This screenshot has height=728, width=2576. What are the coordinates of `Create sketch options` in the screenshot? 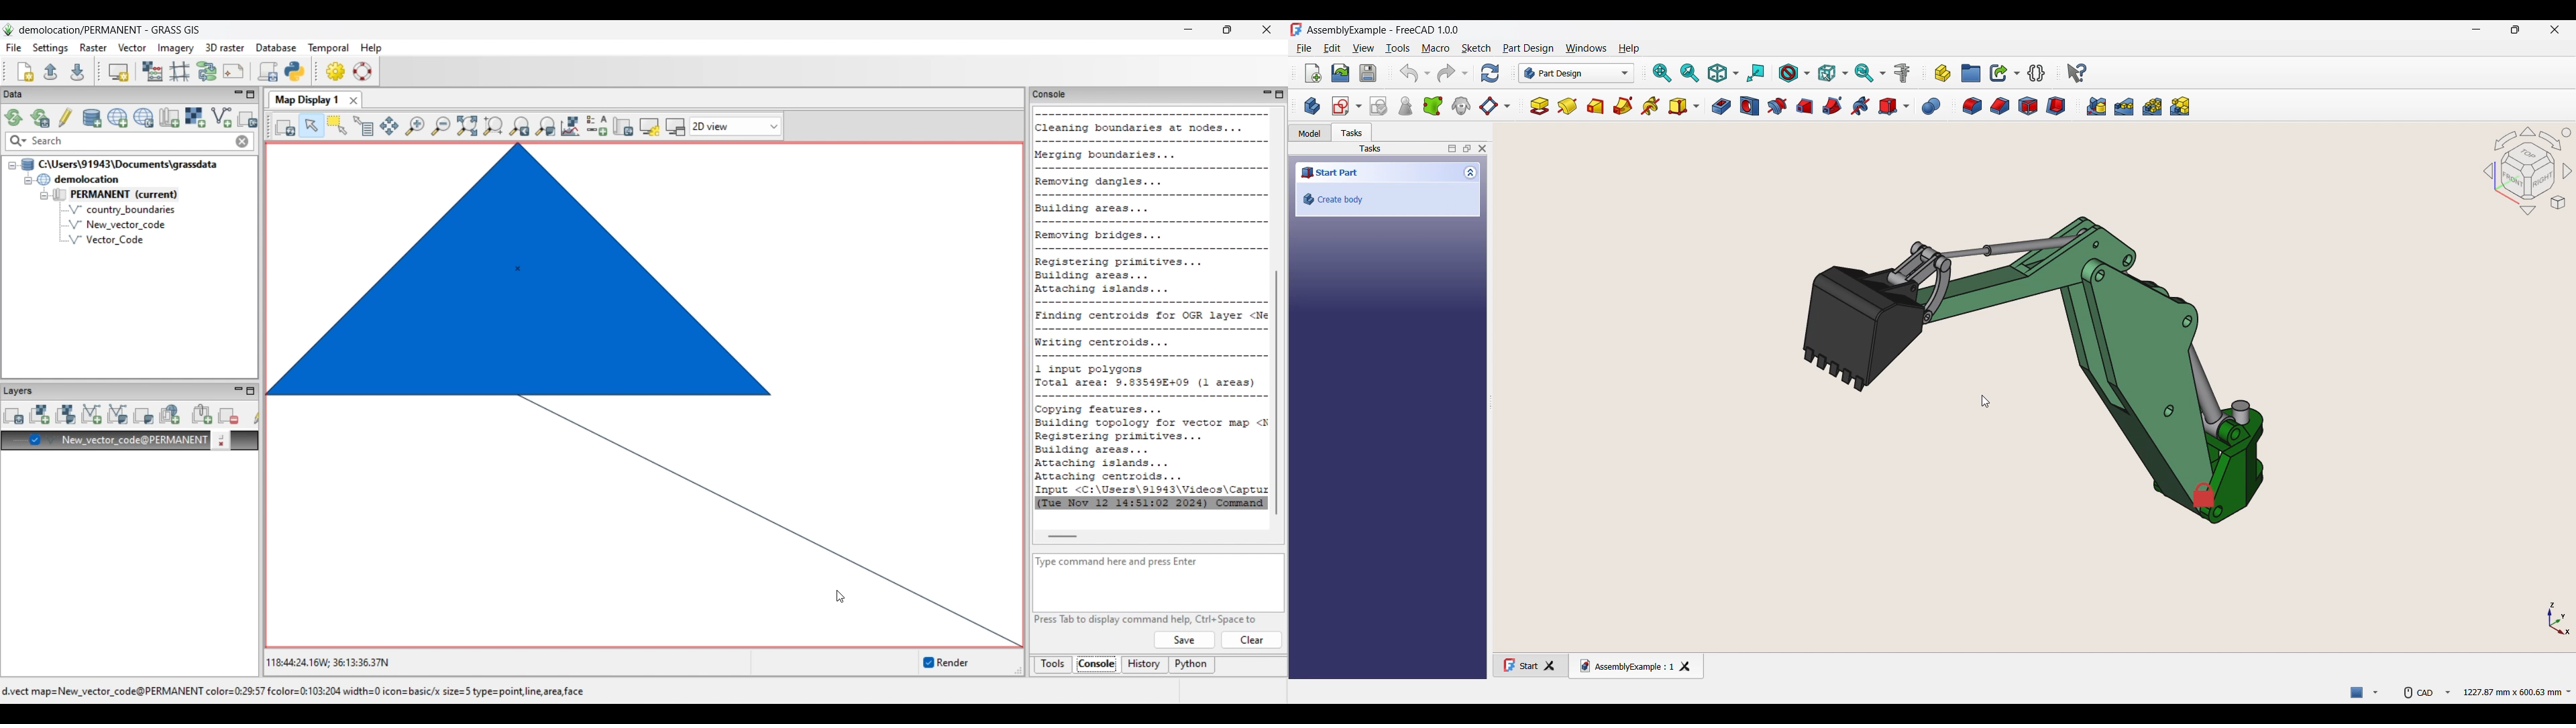 It's located at (1347, 106).